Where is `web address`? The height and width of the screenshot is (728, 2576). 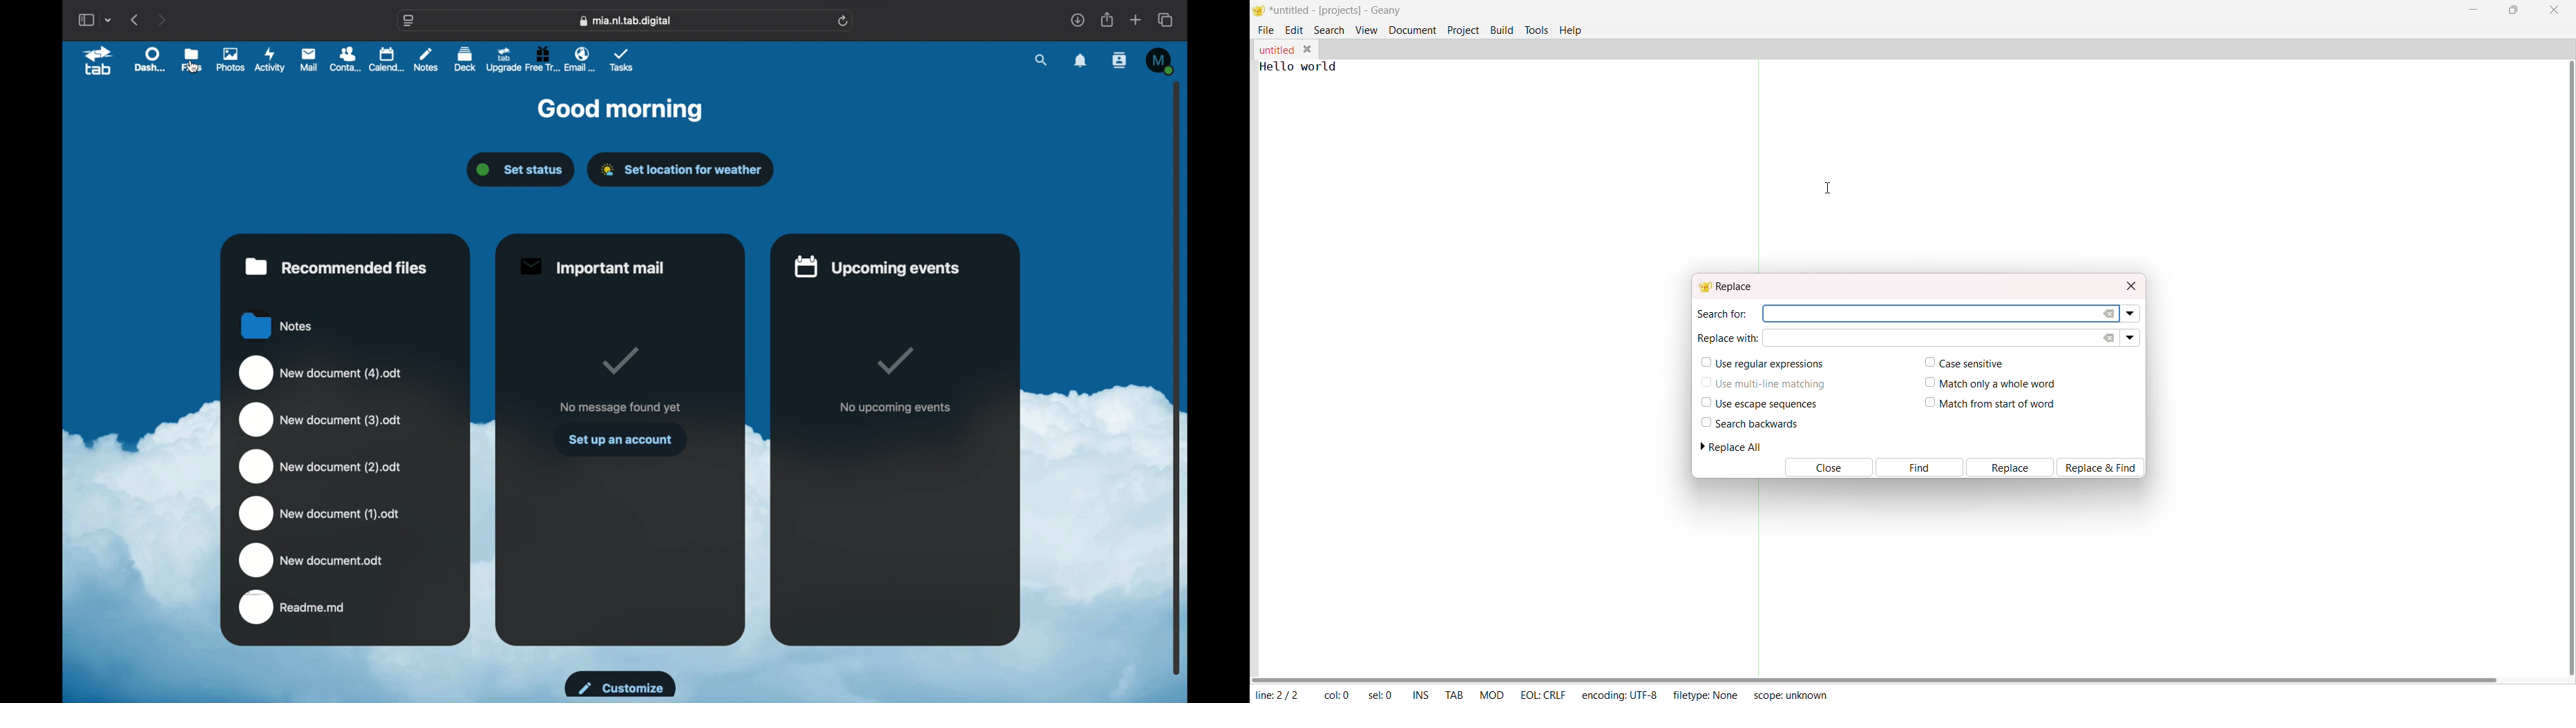 web address is located at coordinates (410, 21).